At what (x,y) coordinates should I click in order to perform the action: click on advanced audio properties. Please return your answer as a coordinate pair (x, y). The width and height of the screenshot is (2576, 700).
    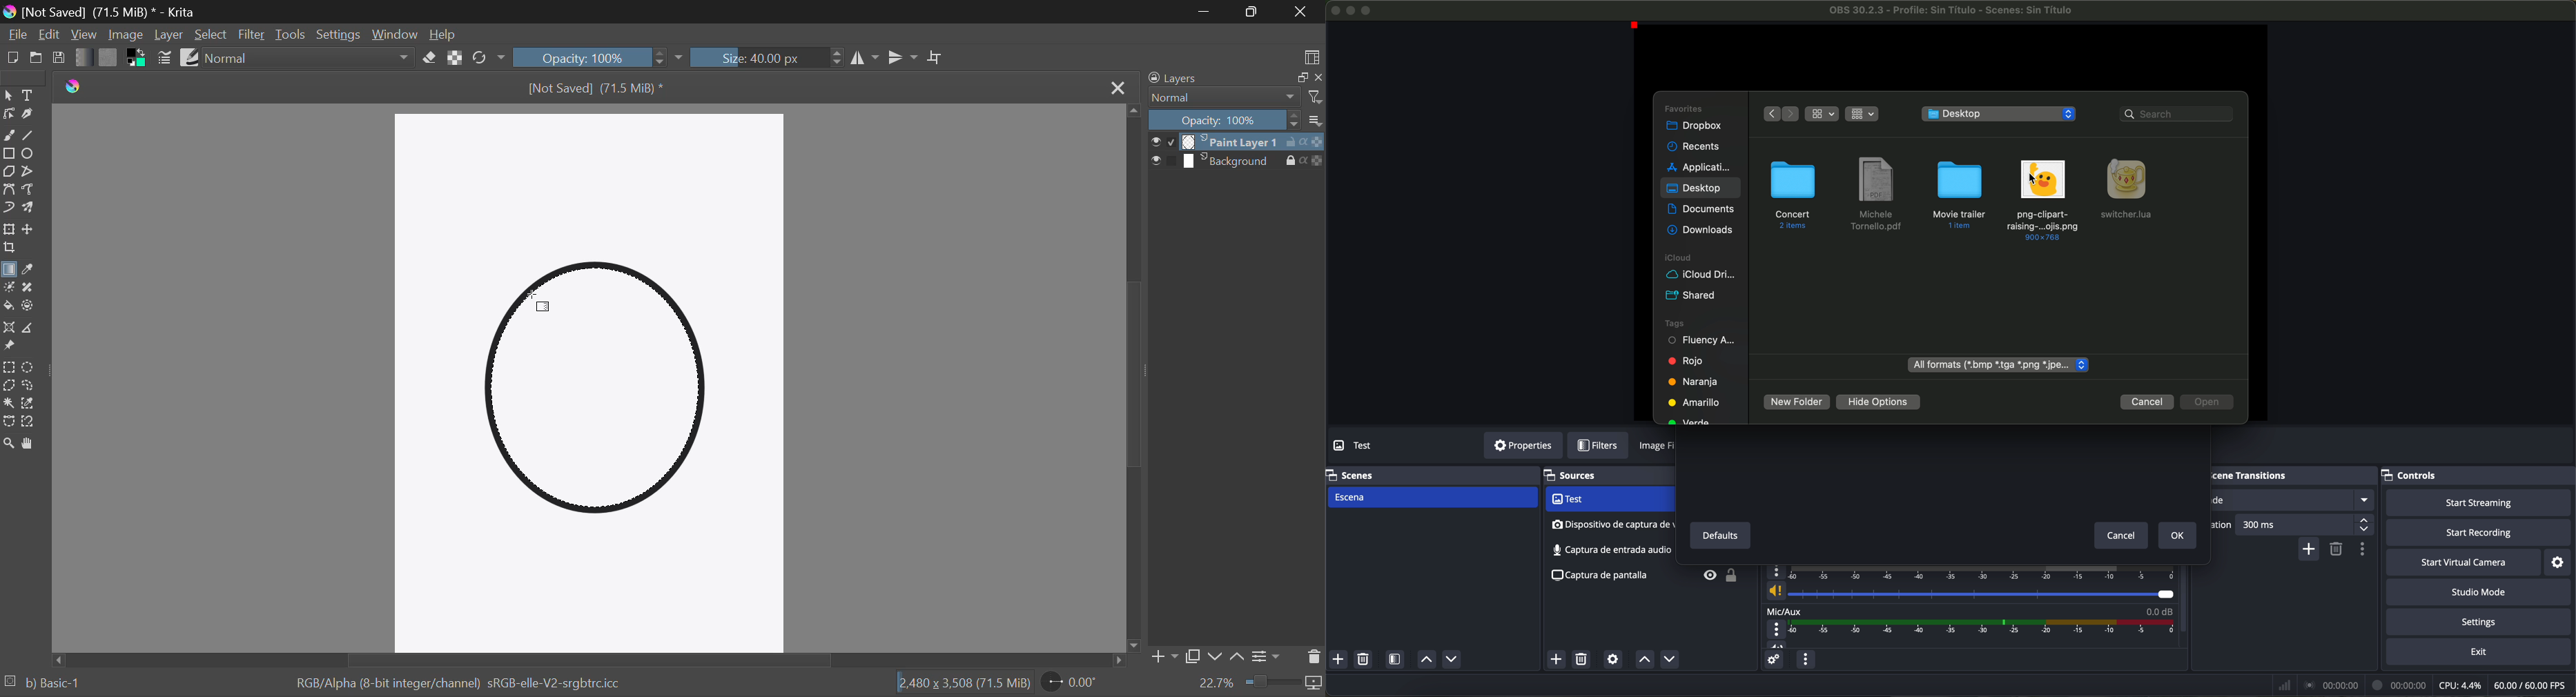
    Looking at the image, I should click on (1773, 660).